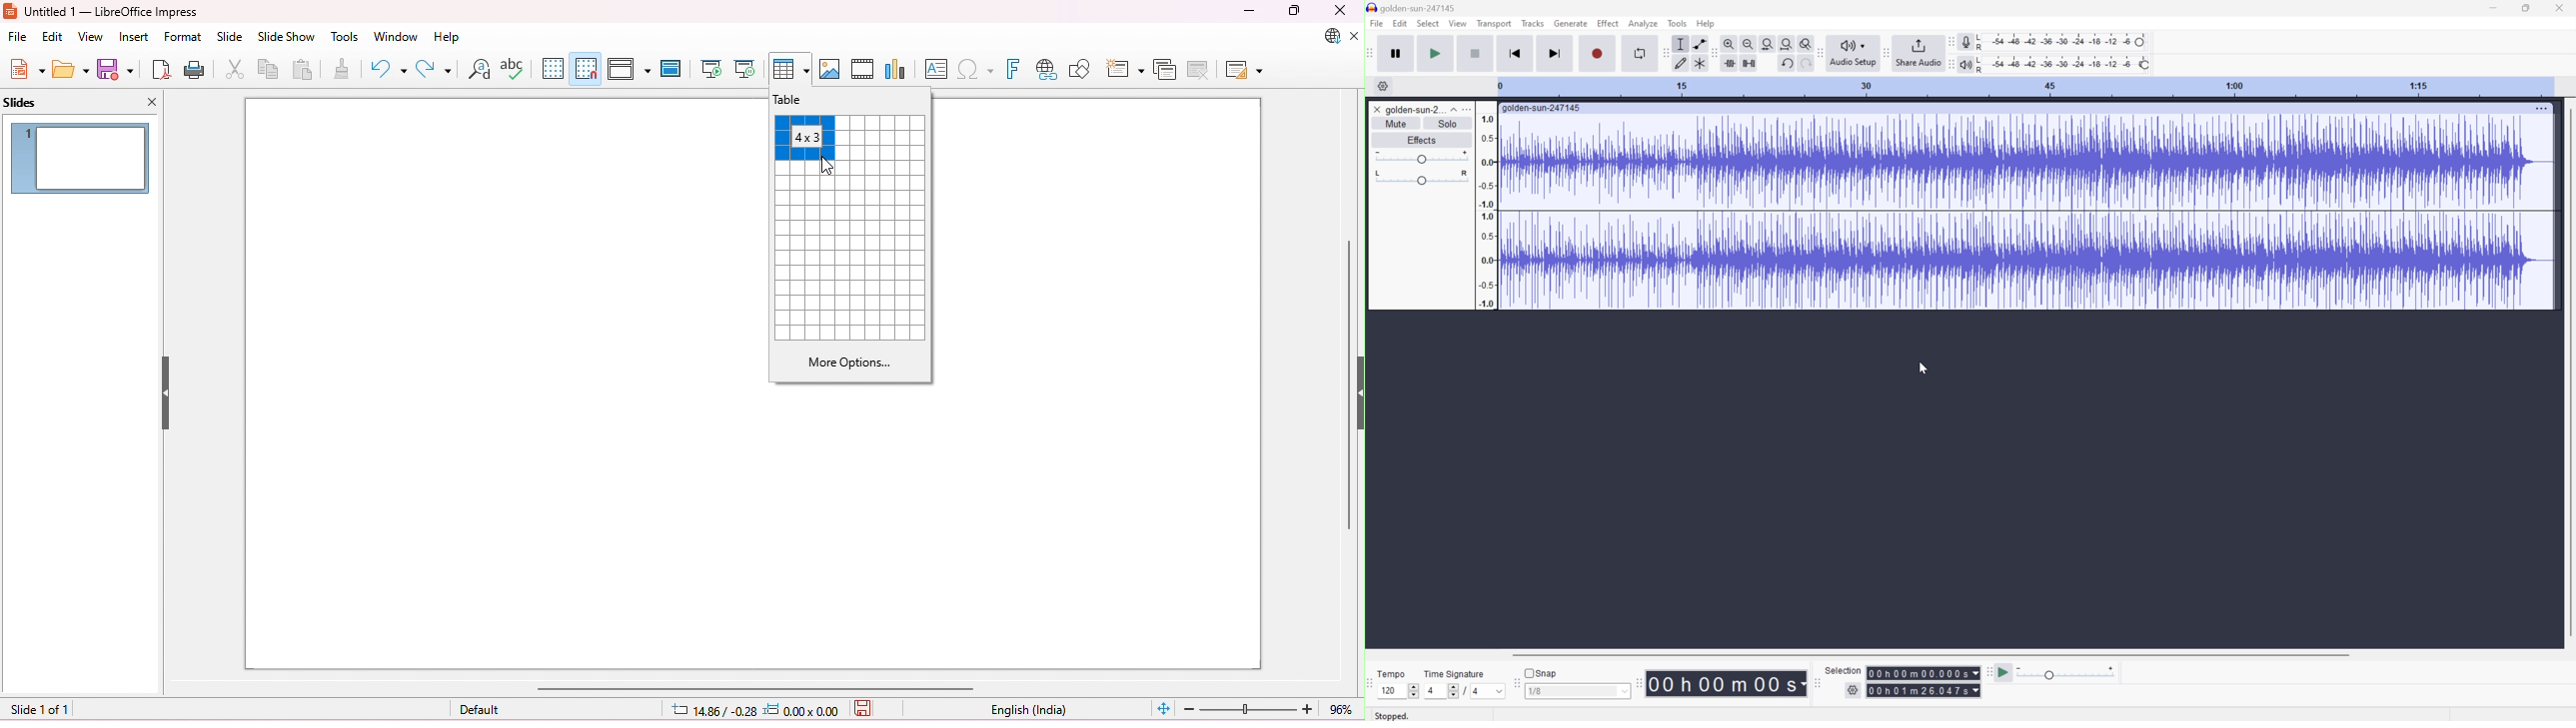 This screenshot has width=2576, height=728. Describe the element at coordinates (1373, 688) in the screenshot. I see `Audacity time signature toolbar` at that location.